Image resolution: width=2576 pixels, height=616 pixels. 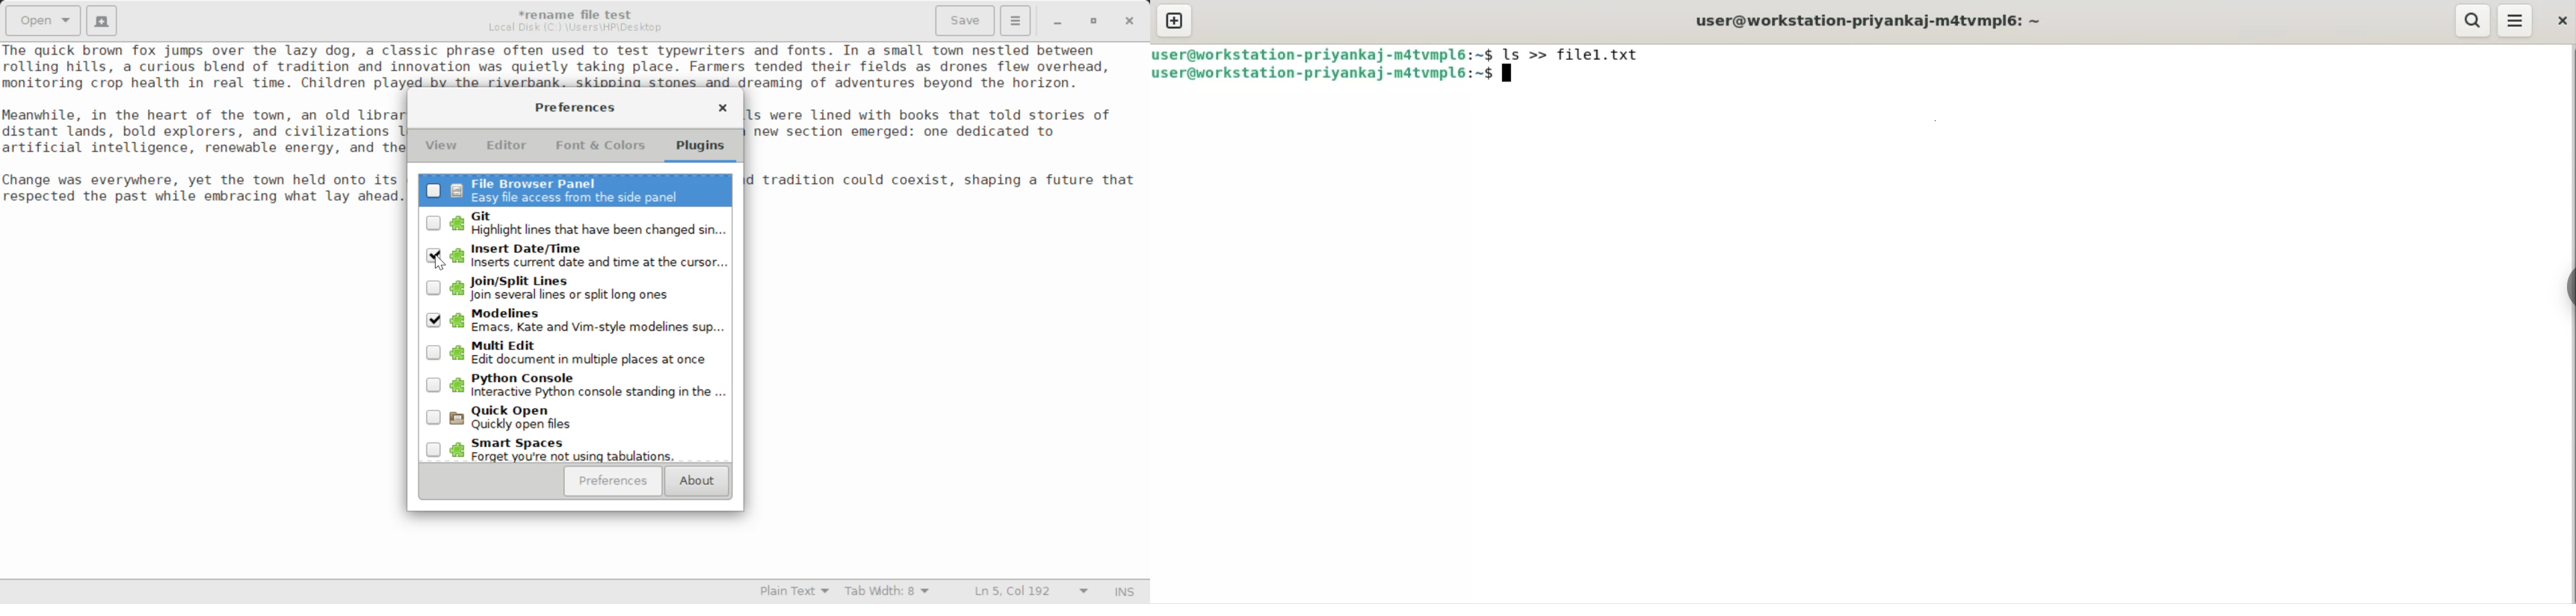 I want to click on Unselected Git Plugin, so click(x=578, y=223).